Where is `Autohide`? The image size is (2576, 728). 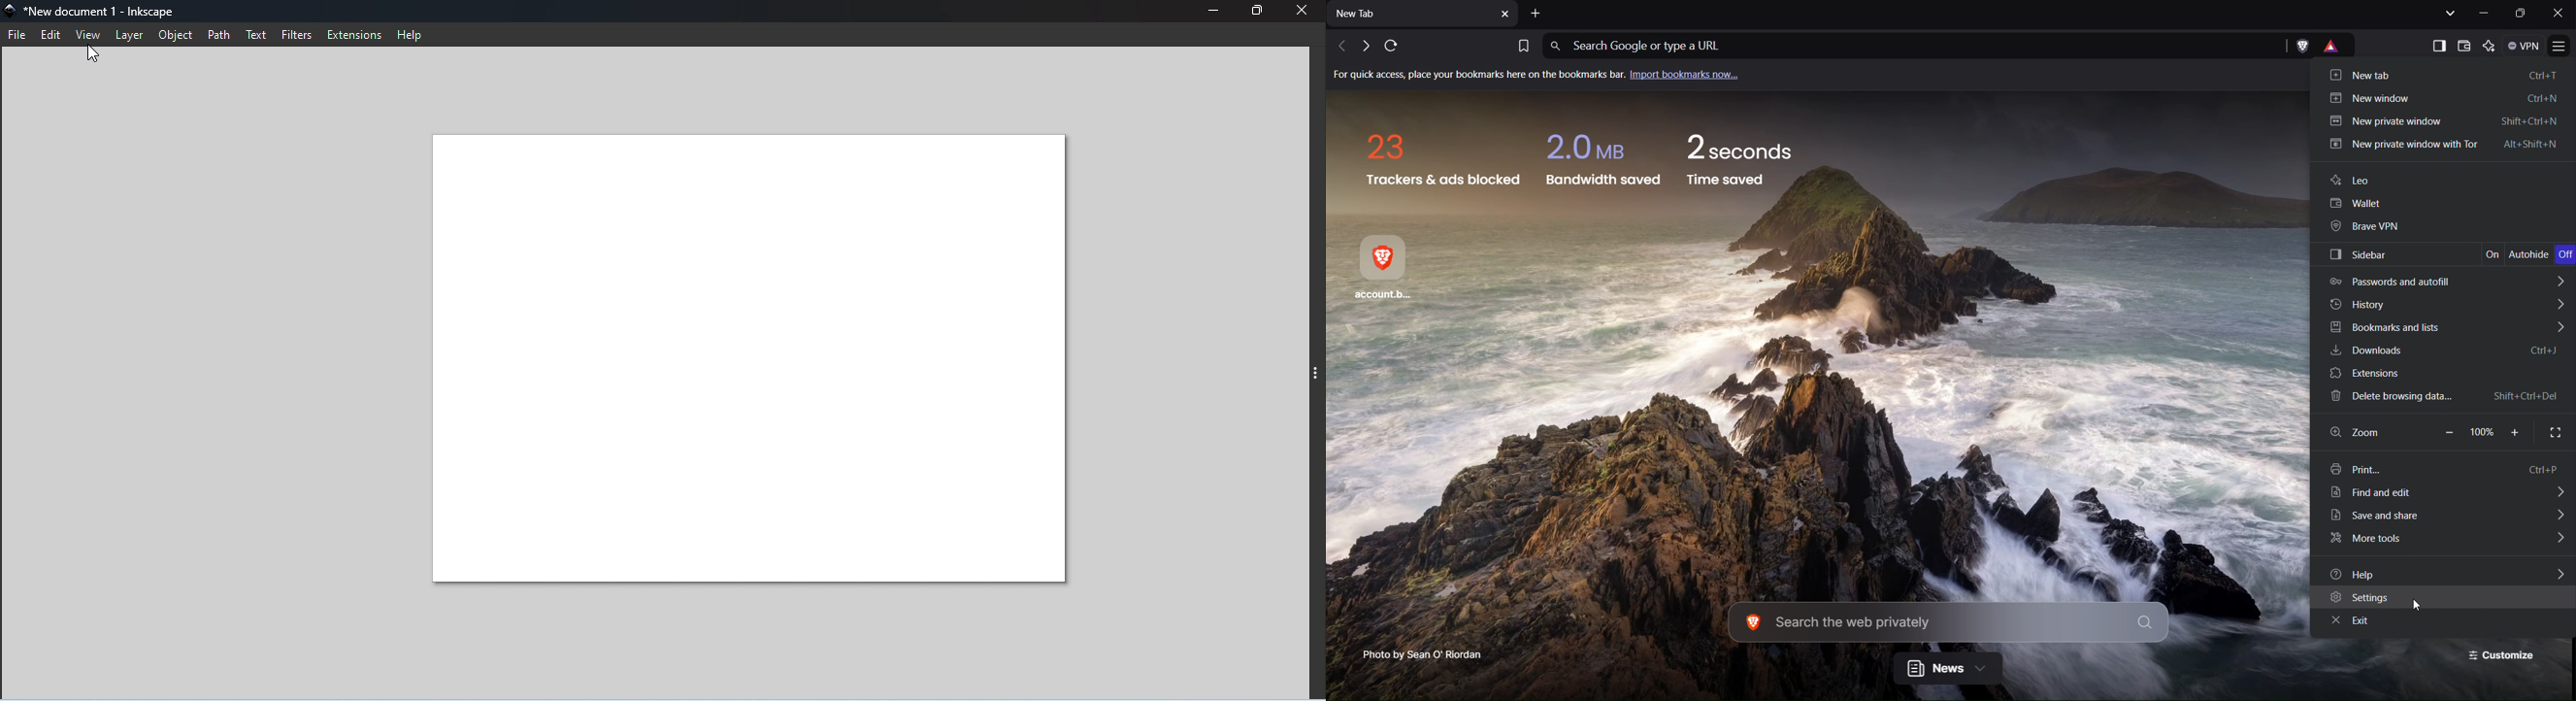 Autohide is located at coordinates (2531, 255).